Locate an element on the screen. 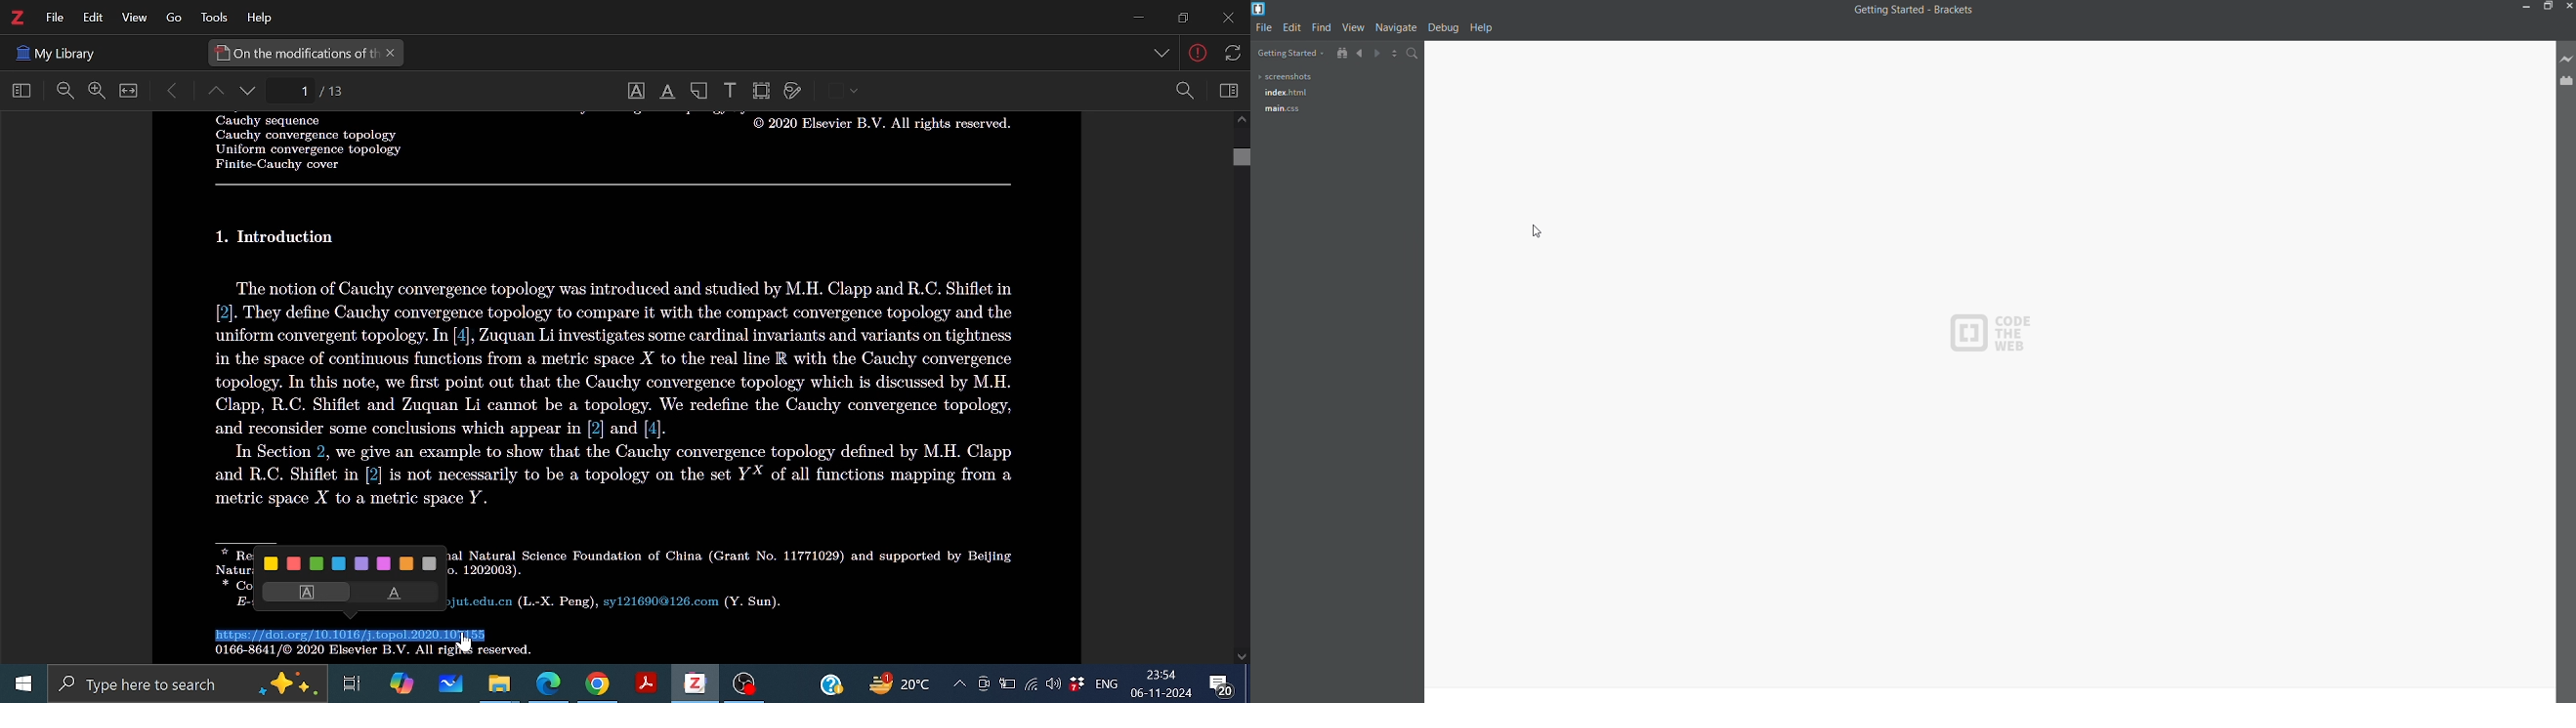 The image size is (2576, 728). Vertical scrollbar is located at coordinates (1241, 159).